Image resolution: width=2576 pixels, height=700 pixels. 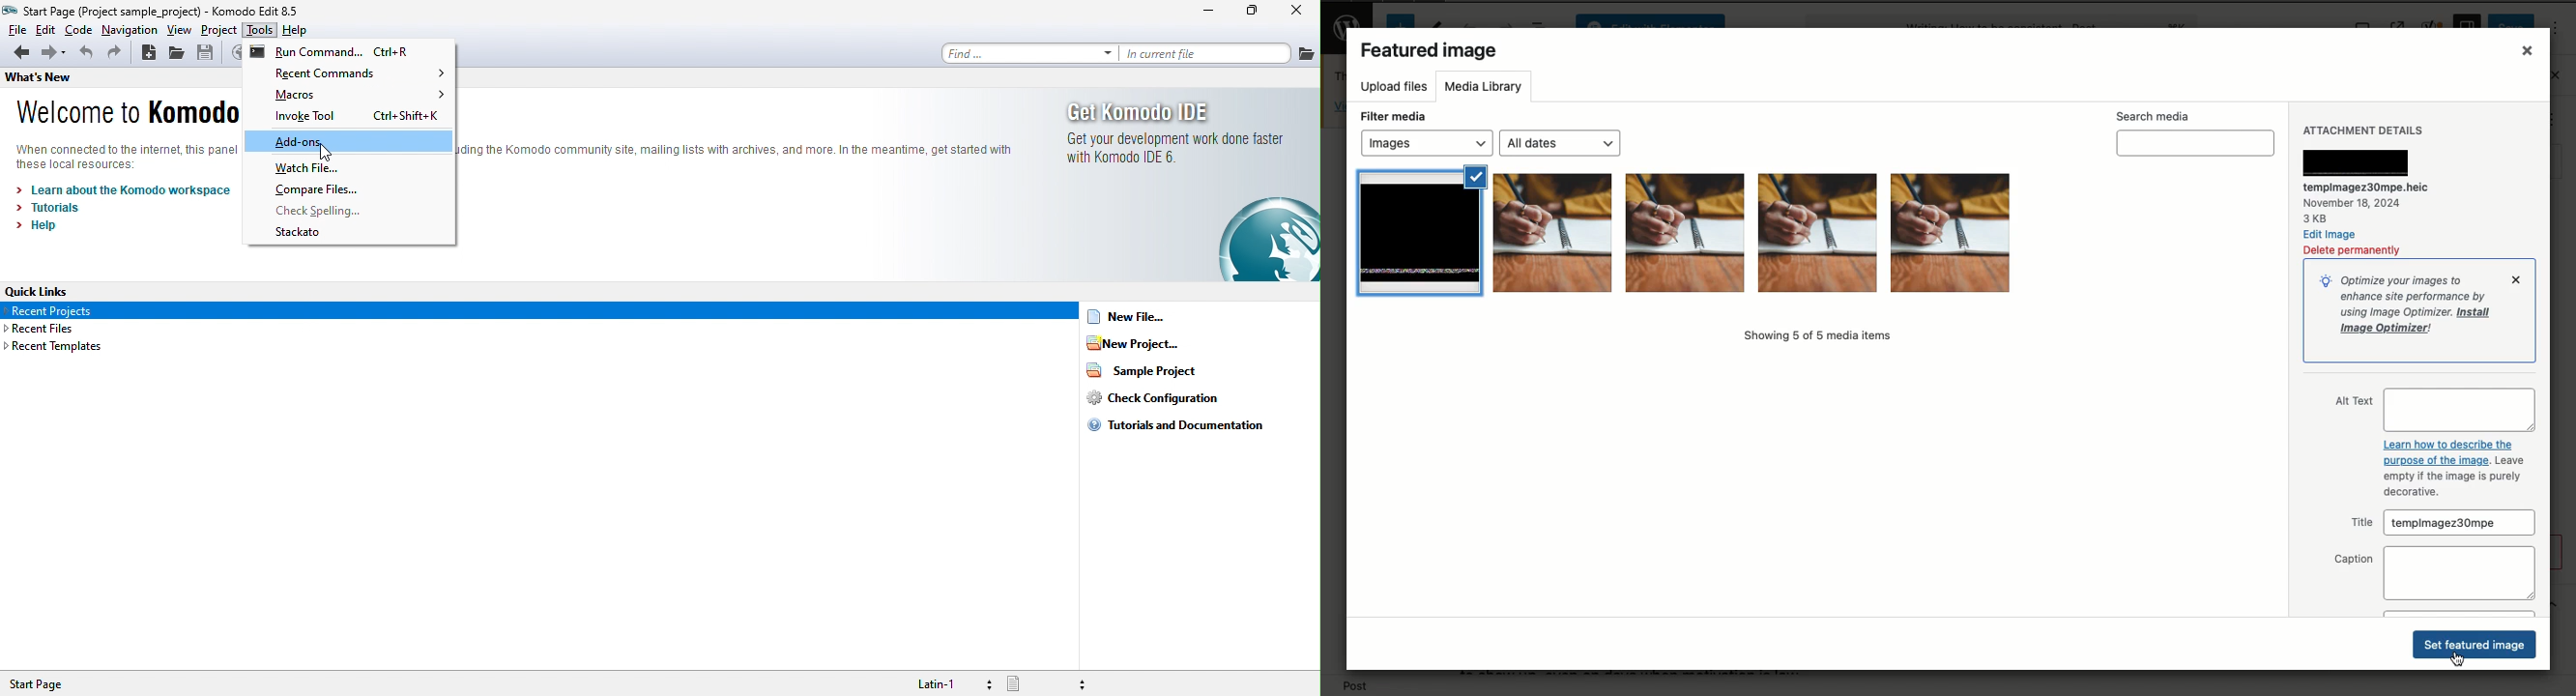 What do you see at coordinates (140, 189) in the screenshot?
I see `learn about the komodo workspace` at bounding box center [140, 189].